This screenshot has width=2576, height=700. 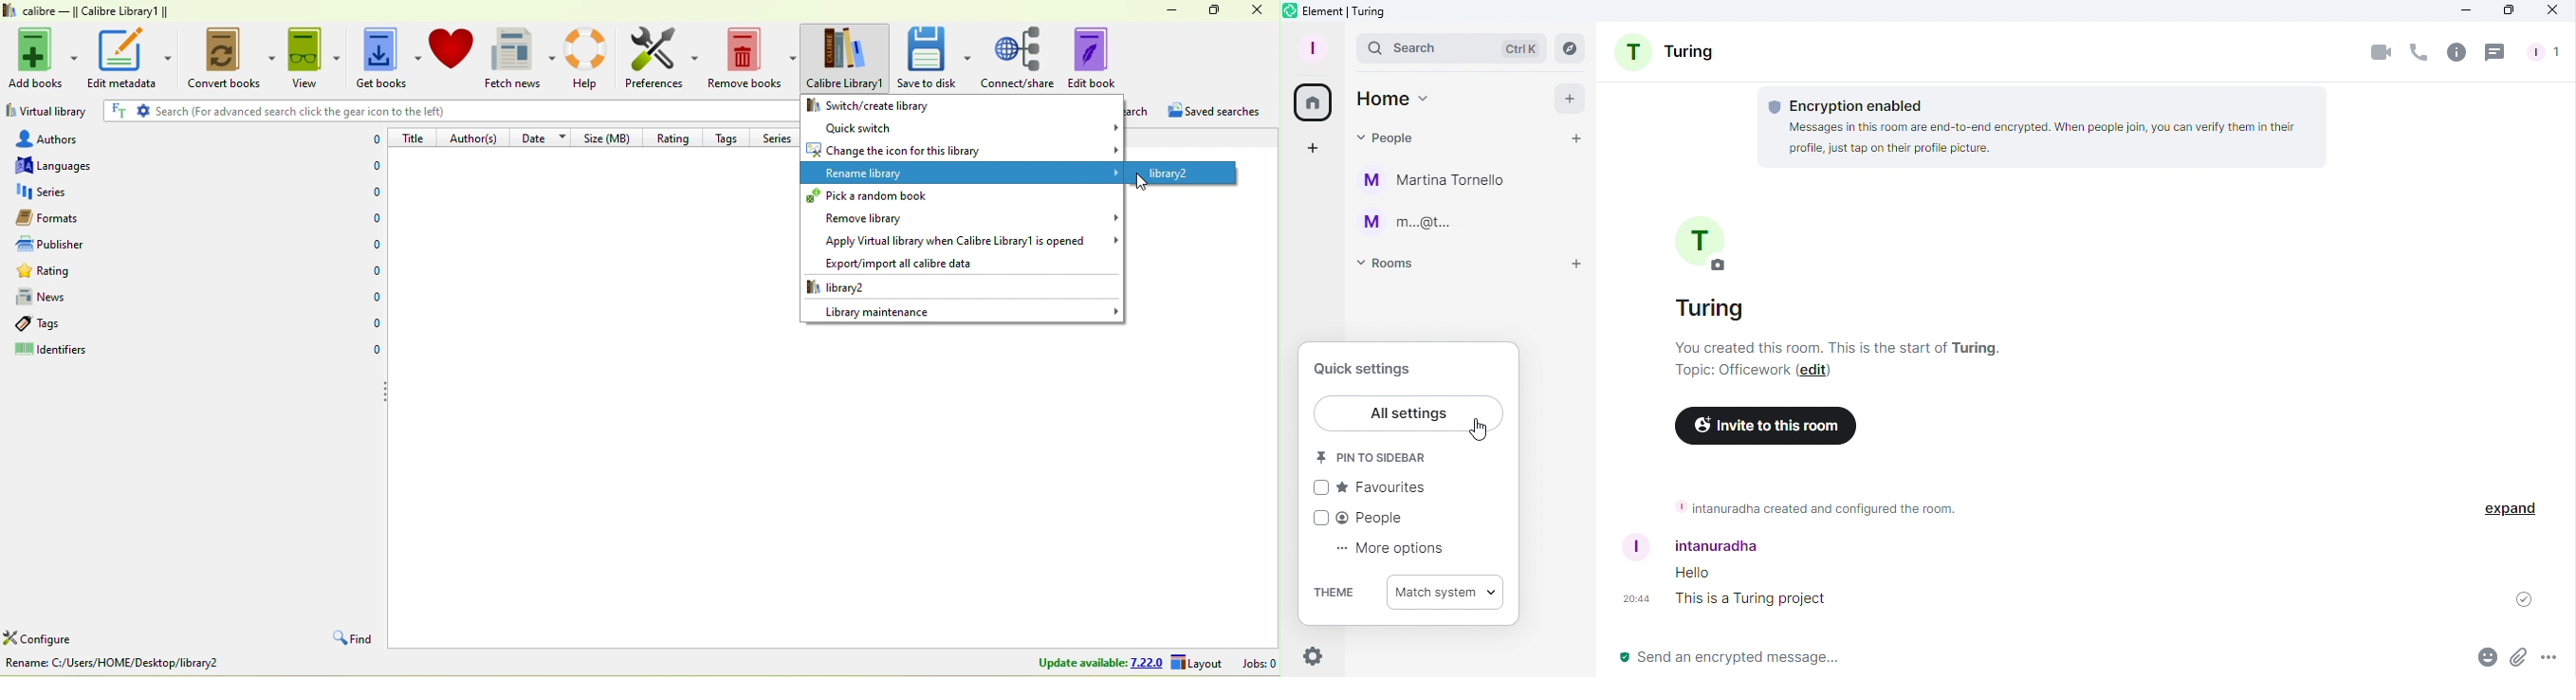 What do you see at coordinates (1753, 589) in the screenshot?
I see `Messages` at bounding box center [1753, 589].